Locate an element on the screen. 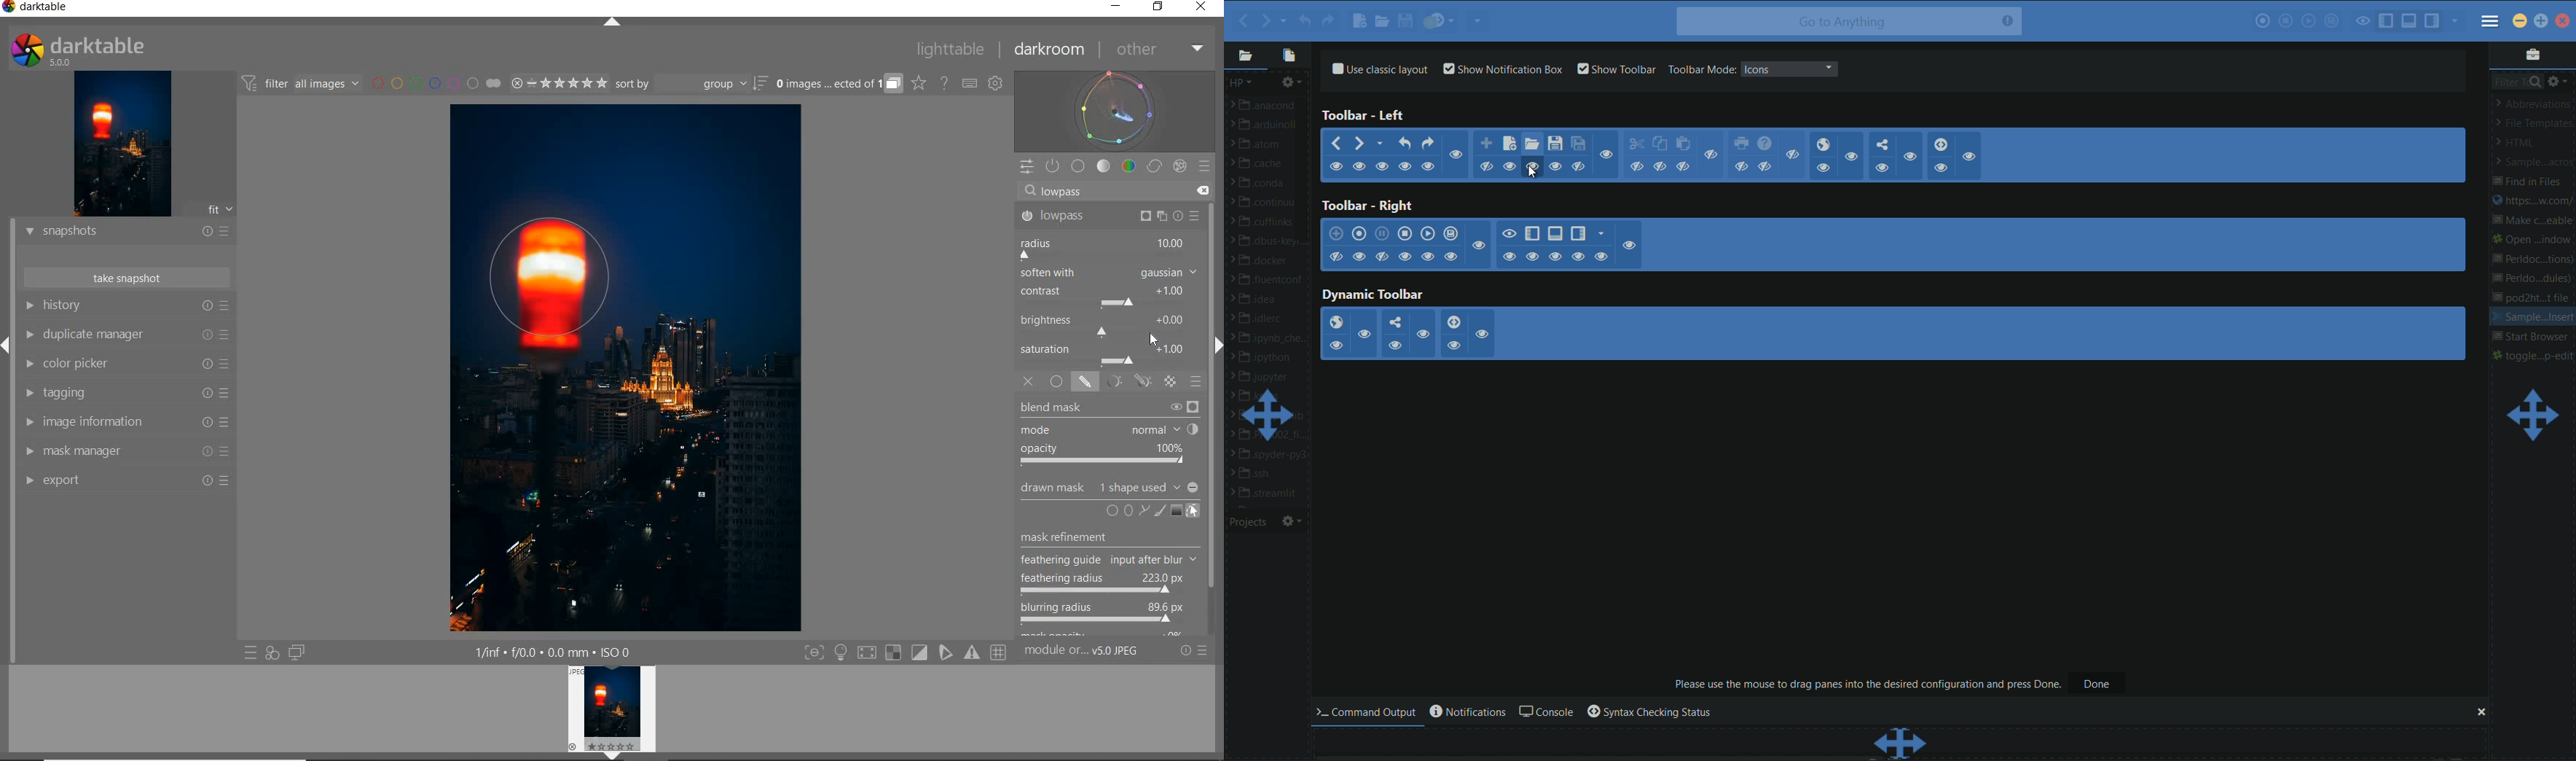  BRIGHTNESS is located at coordinates (1108, 324).